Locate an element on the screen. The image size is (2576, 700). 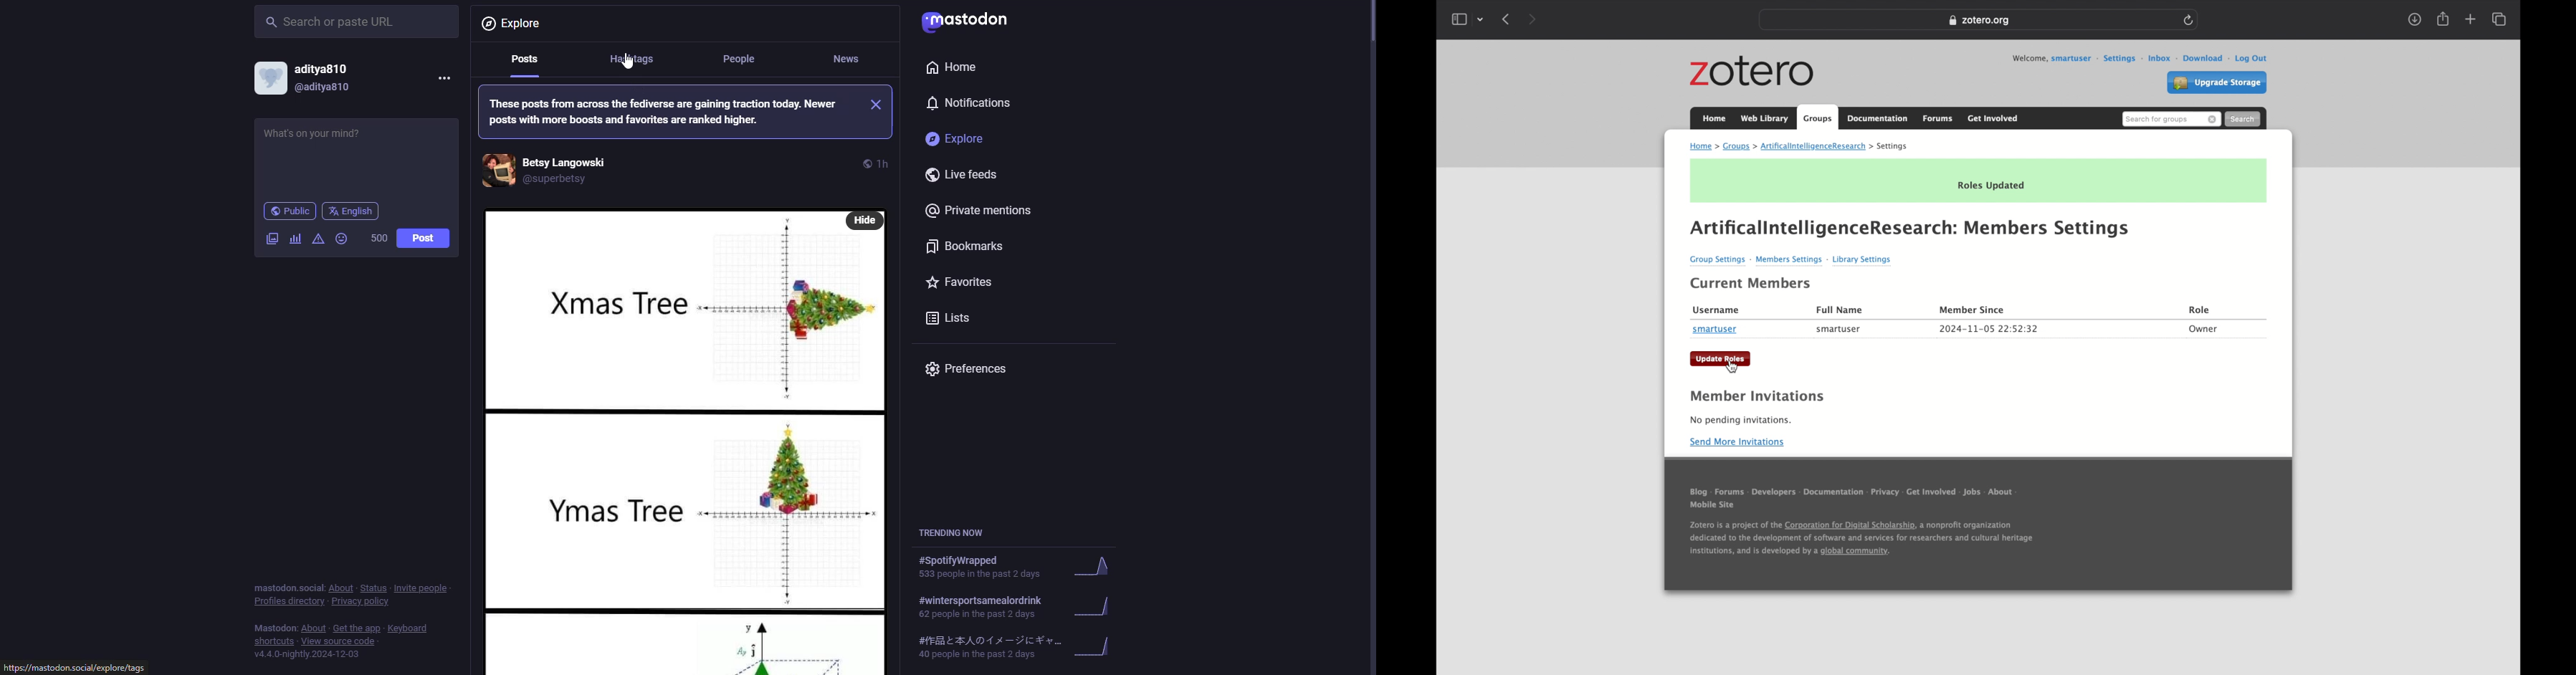
jobs is located at coordinates (1973, 494).